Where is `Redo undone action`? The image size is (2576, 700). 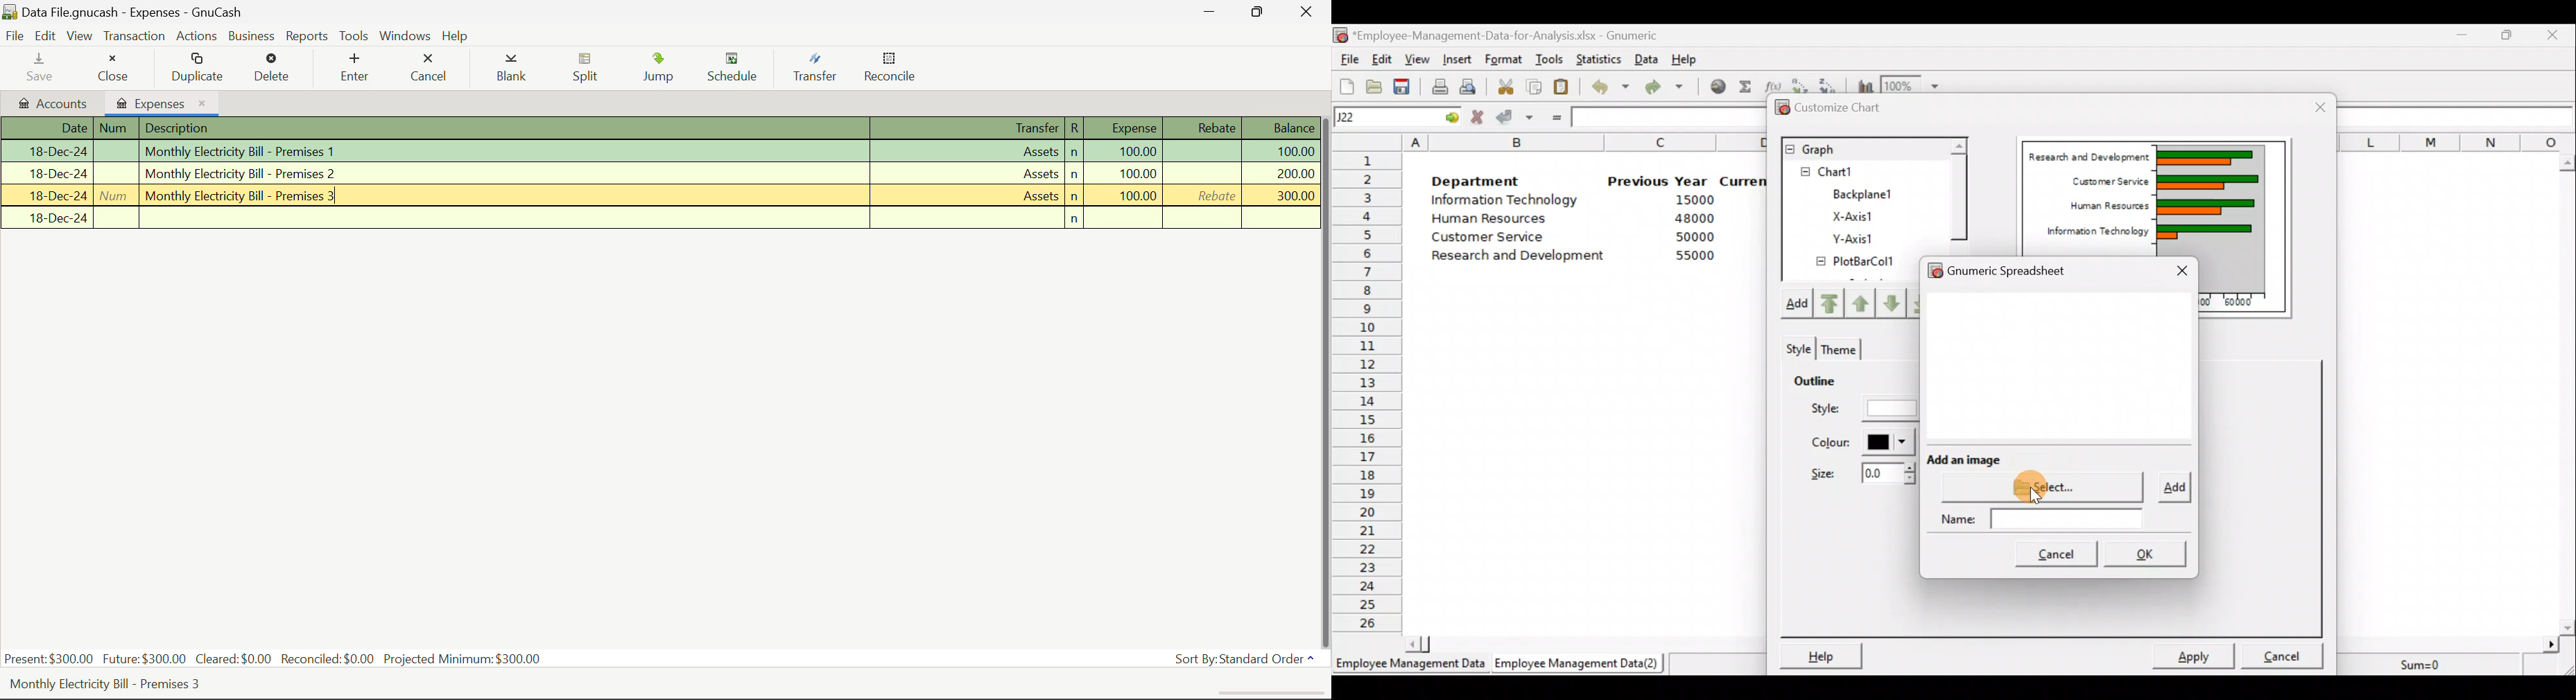
Redo undone action is located at coordinates (1671, 88).